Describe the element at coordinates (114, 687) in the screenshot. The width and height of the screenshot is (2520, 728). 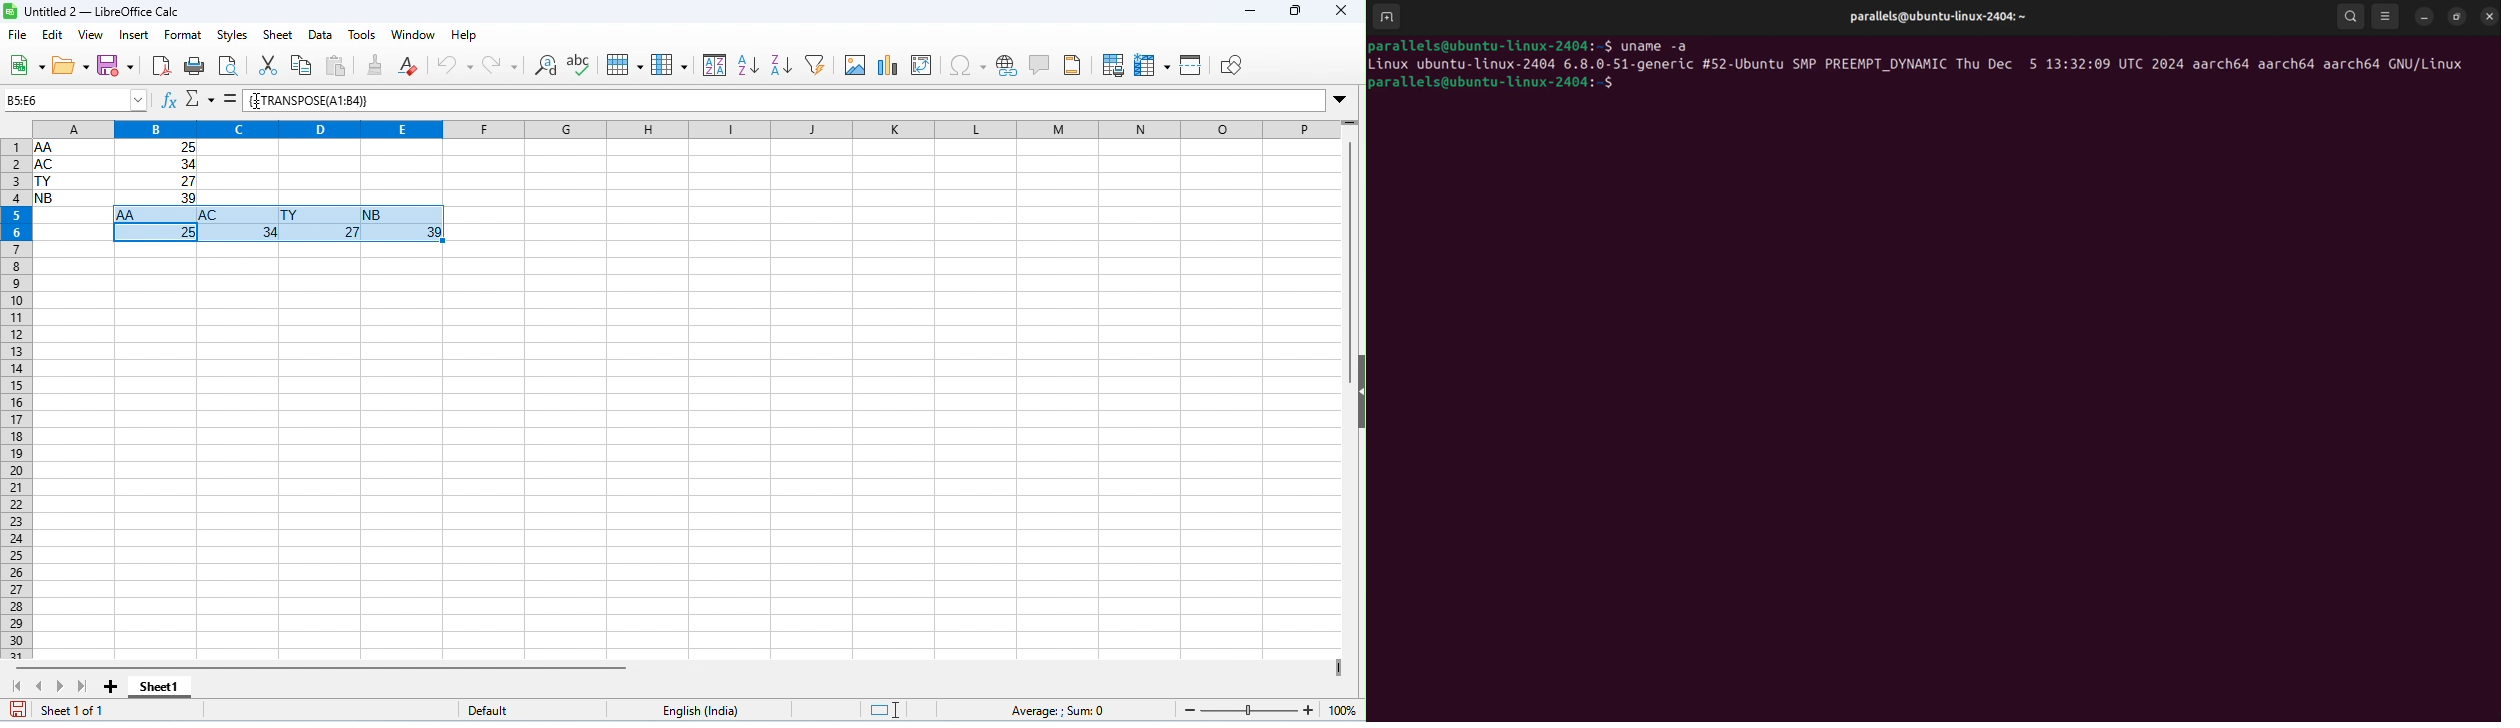
I see `add sheet` at that location.